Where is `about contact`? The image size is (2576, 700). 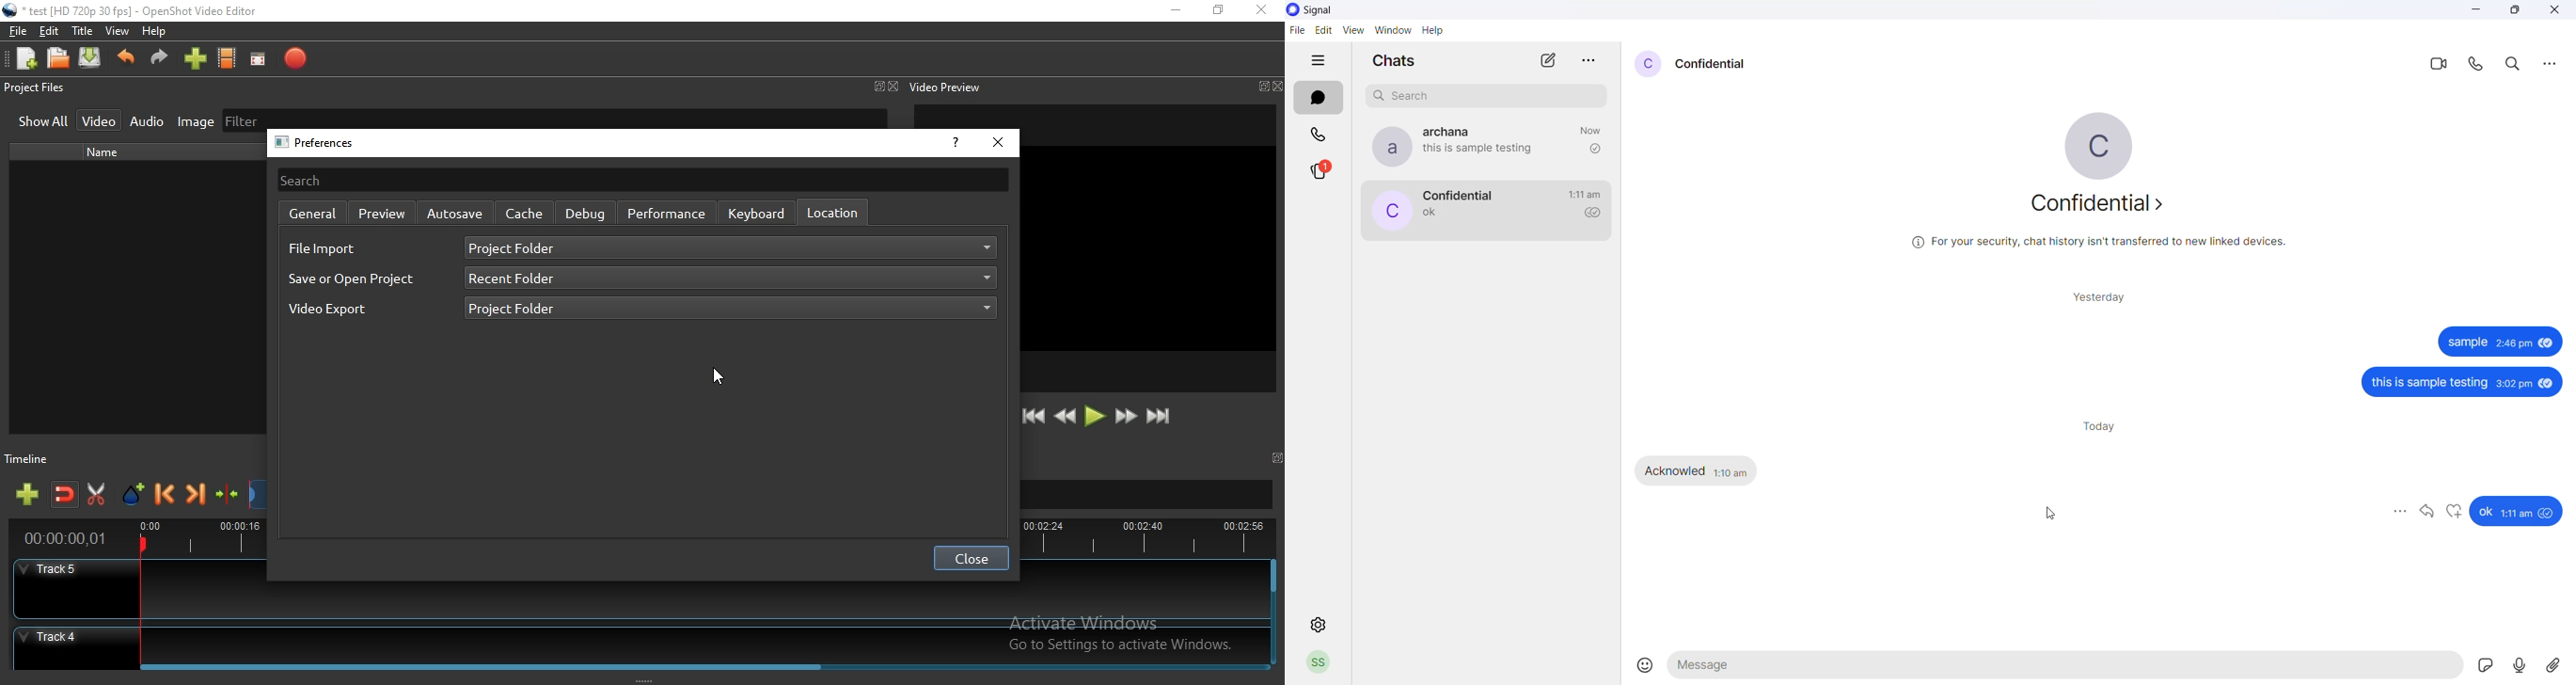 about contact is located at coordinates (2103, 207).